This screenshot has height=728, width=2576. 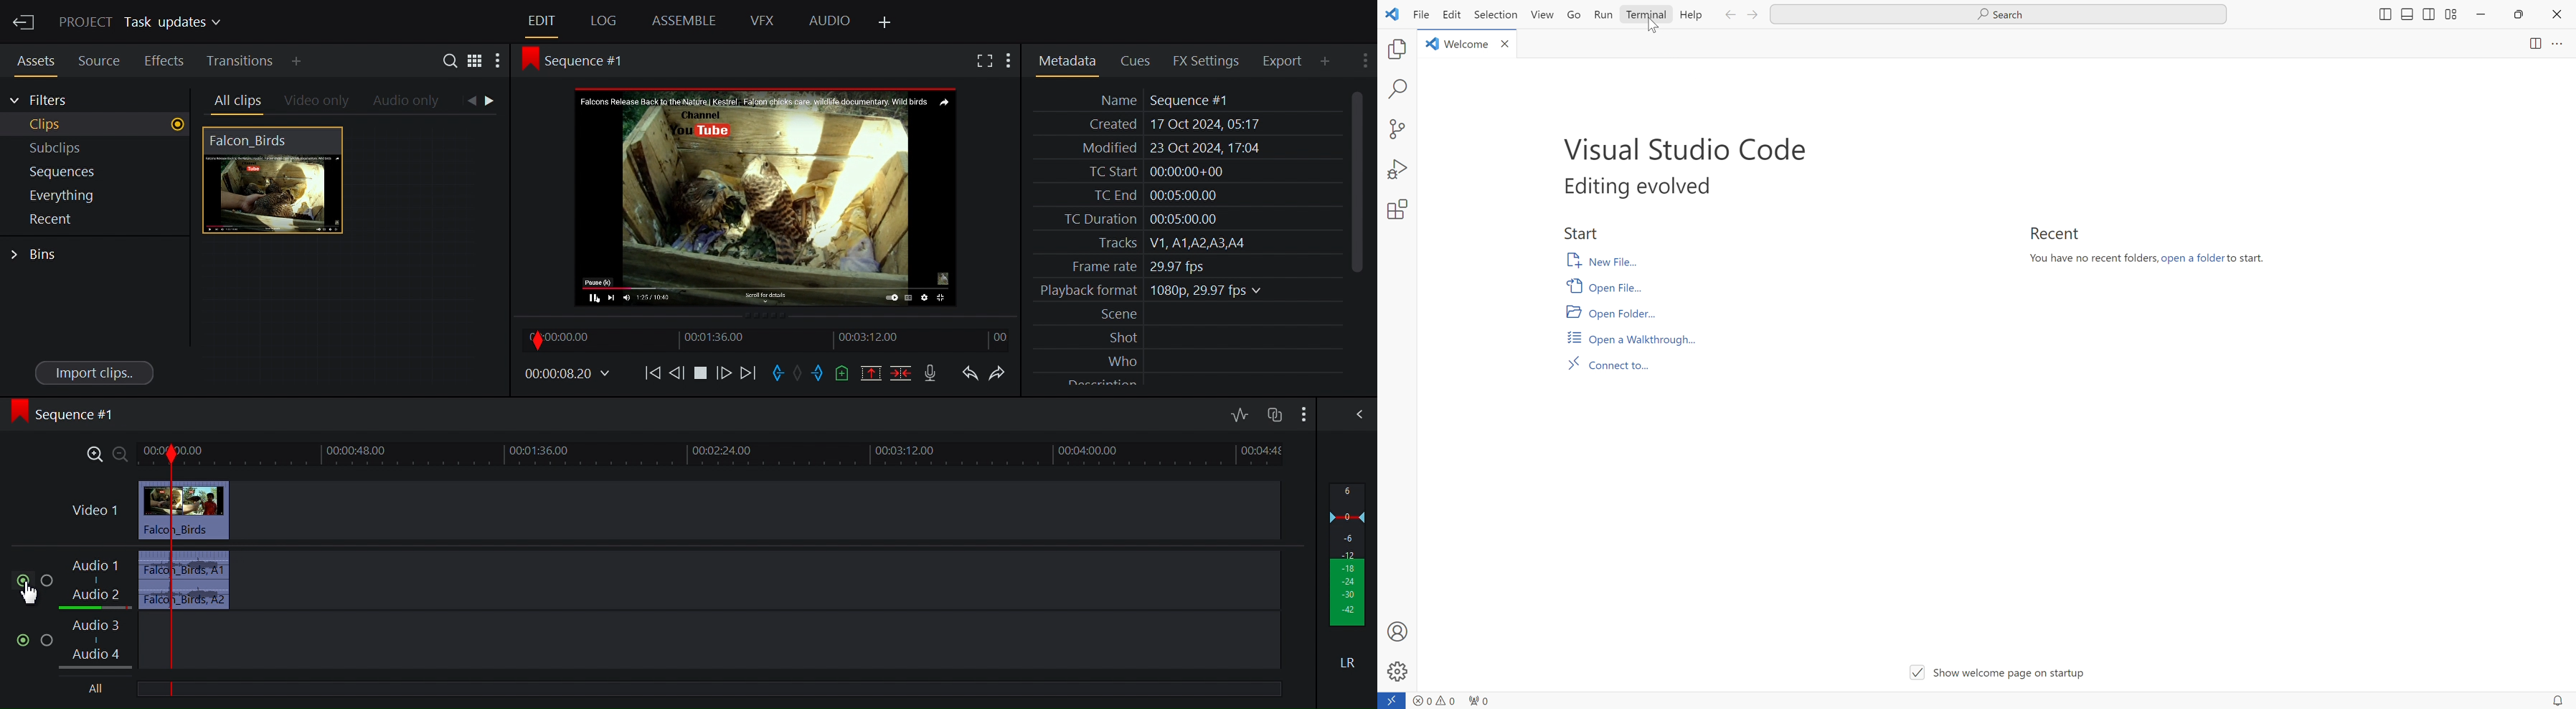 I want to click on Open a Walkthrough..., so click(x=1631, y=337).